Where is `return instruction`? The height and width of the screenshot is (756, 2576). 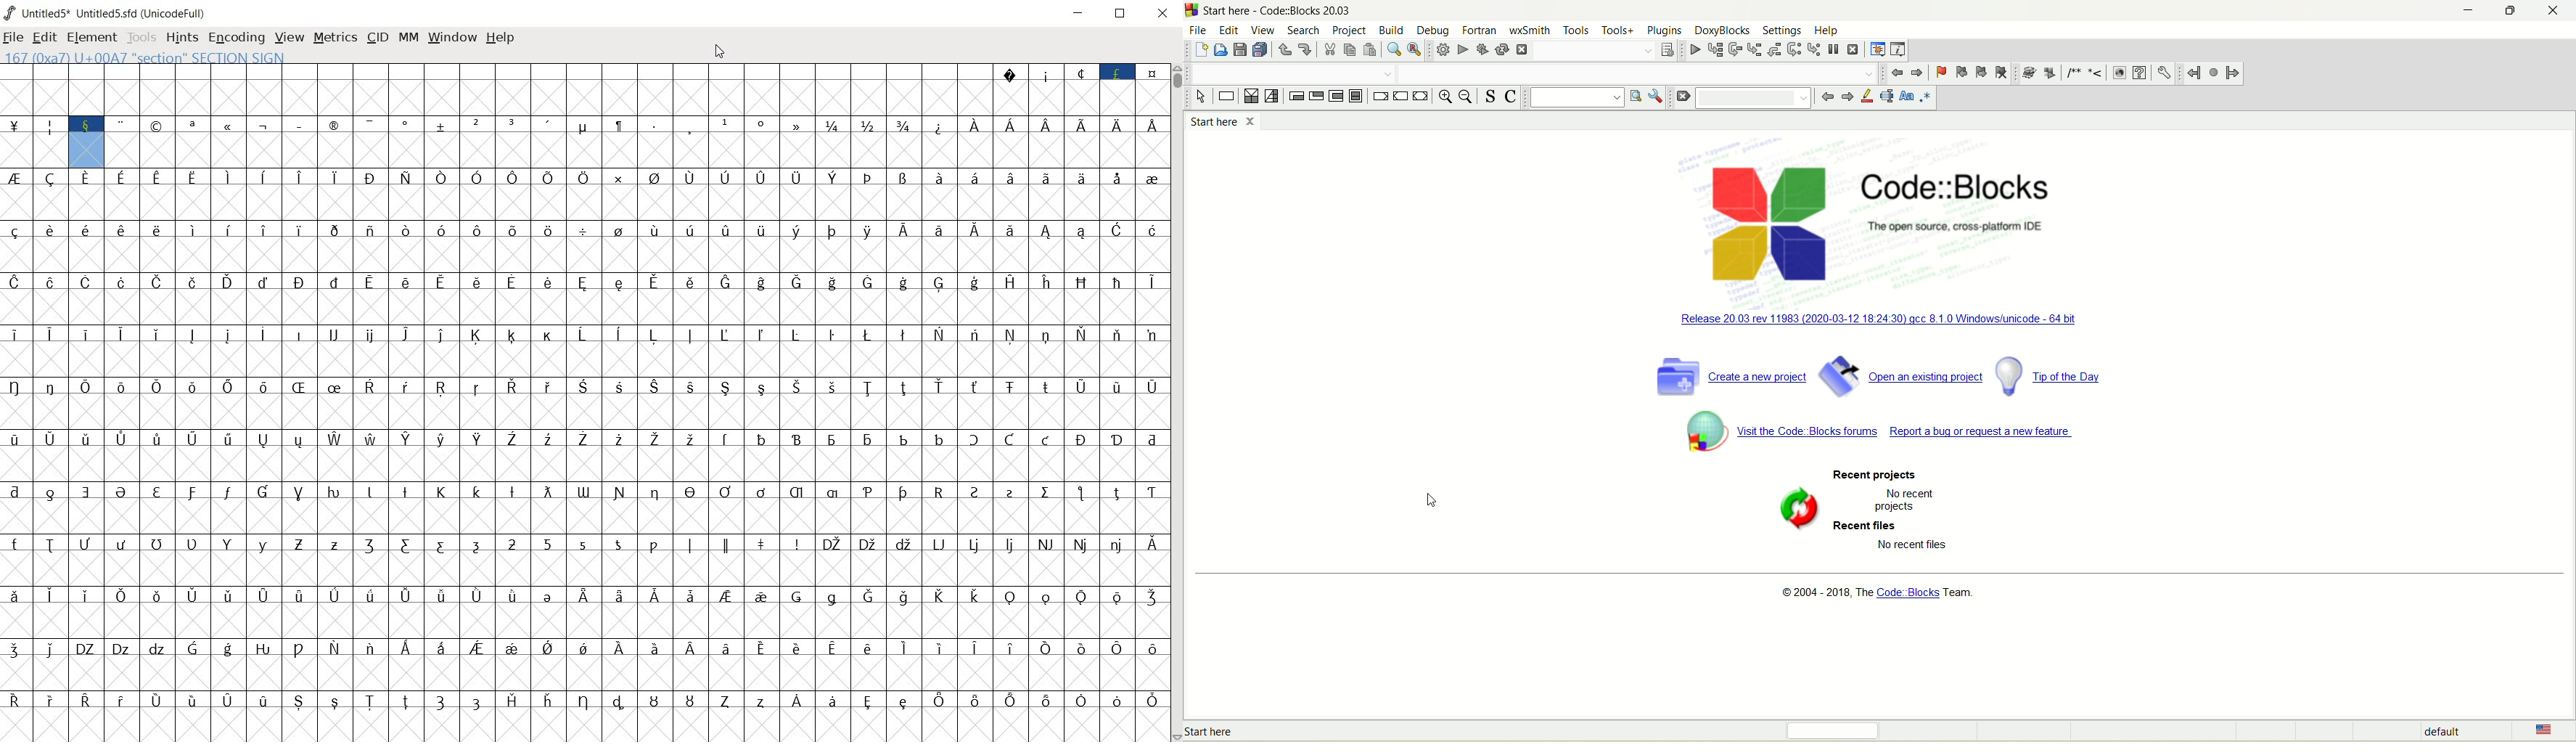 return instruction is located at coordinates (1422, 97).